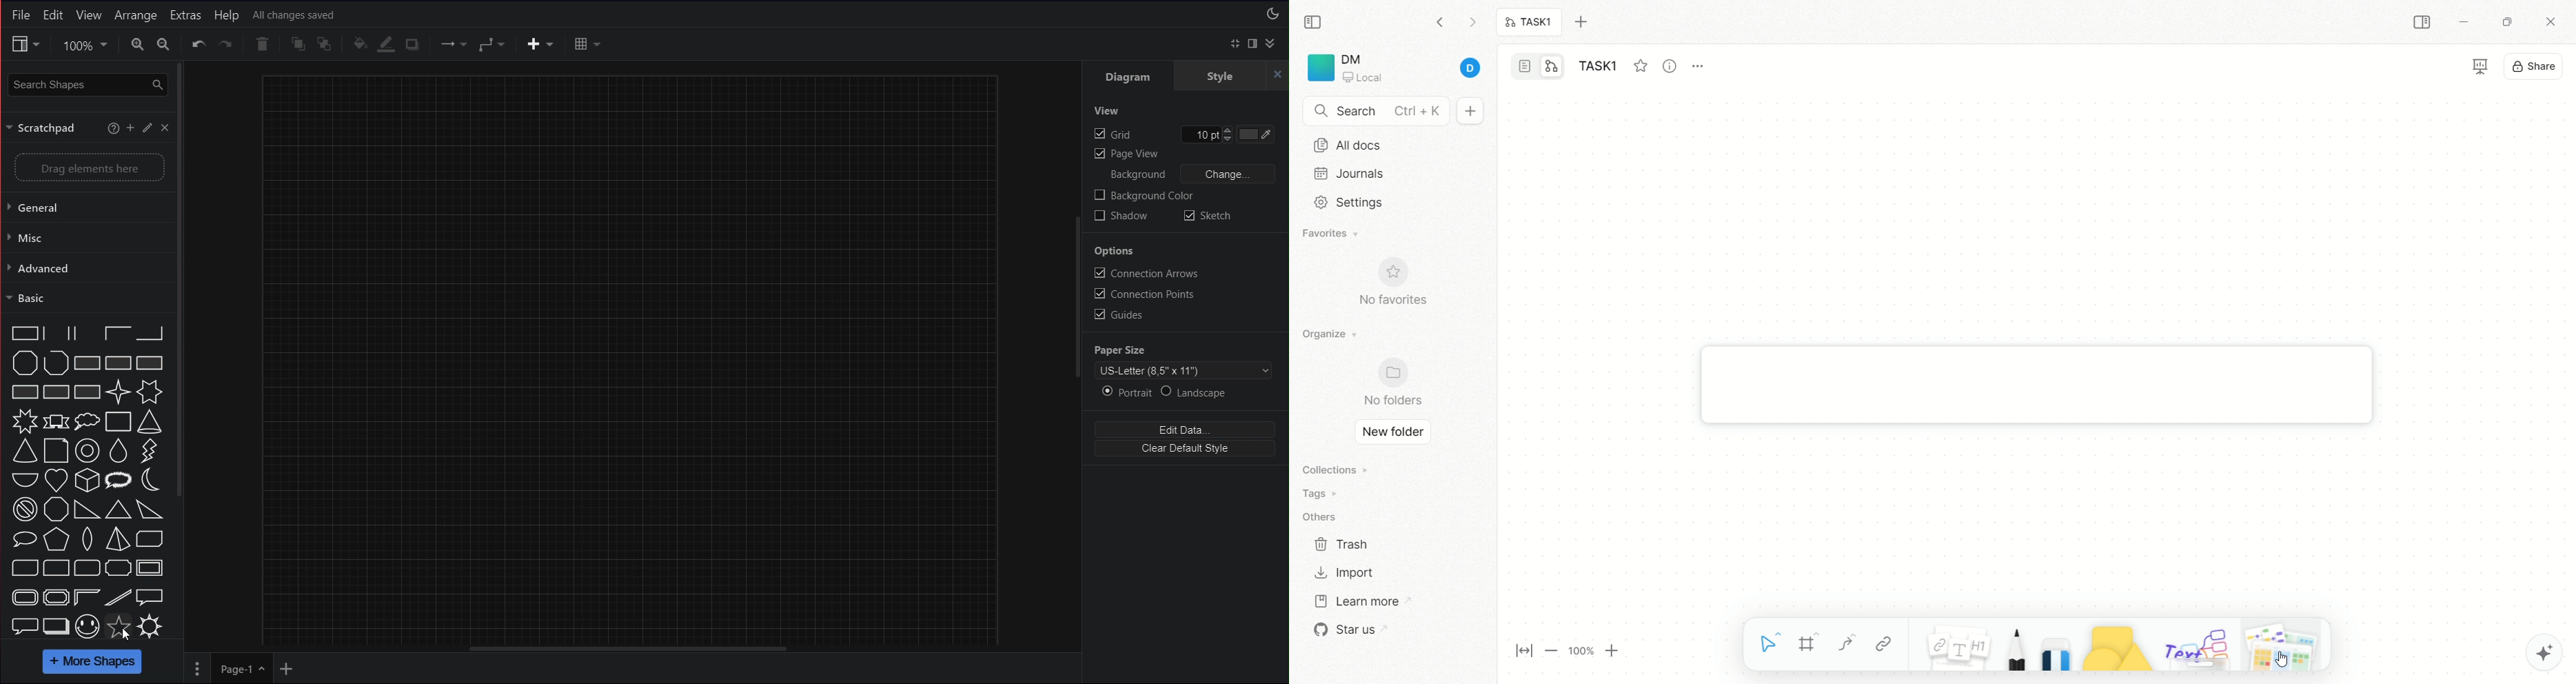 Image resolution: width=2576 pixels, height=700 pixels. What do you see at coordinates (21, 15) in the screenshot?
I see `File` at bounding box center [21, 15].